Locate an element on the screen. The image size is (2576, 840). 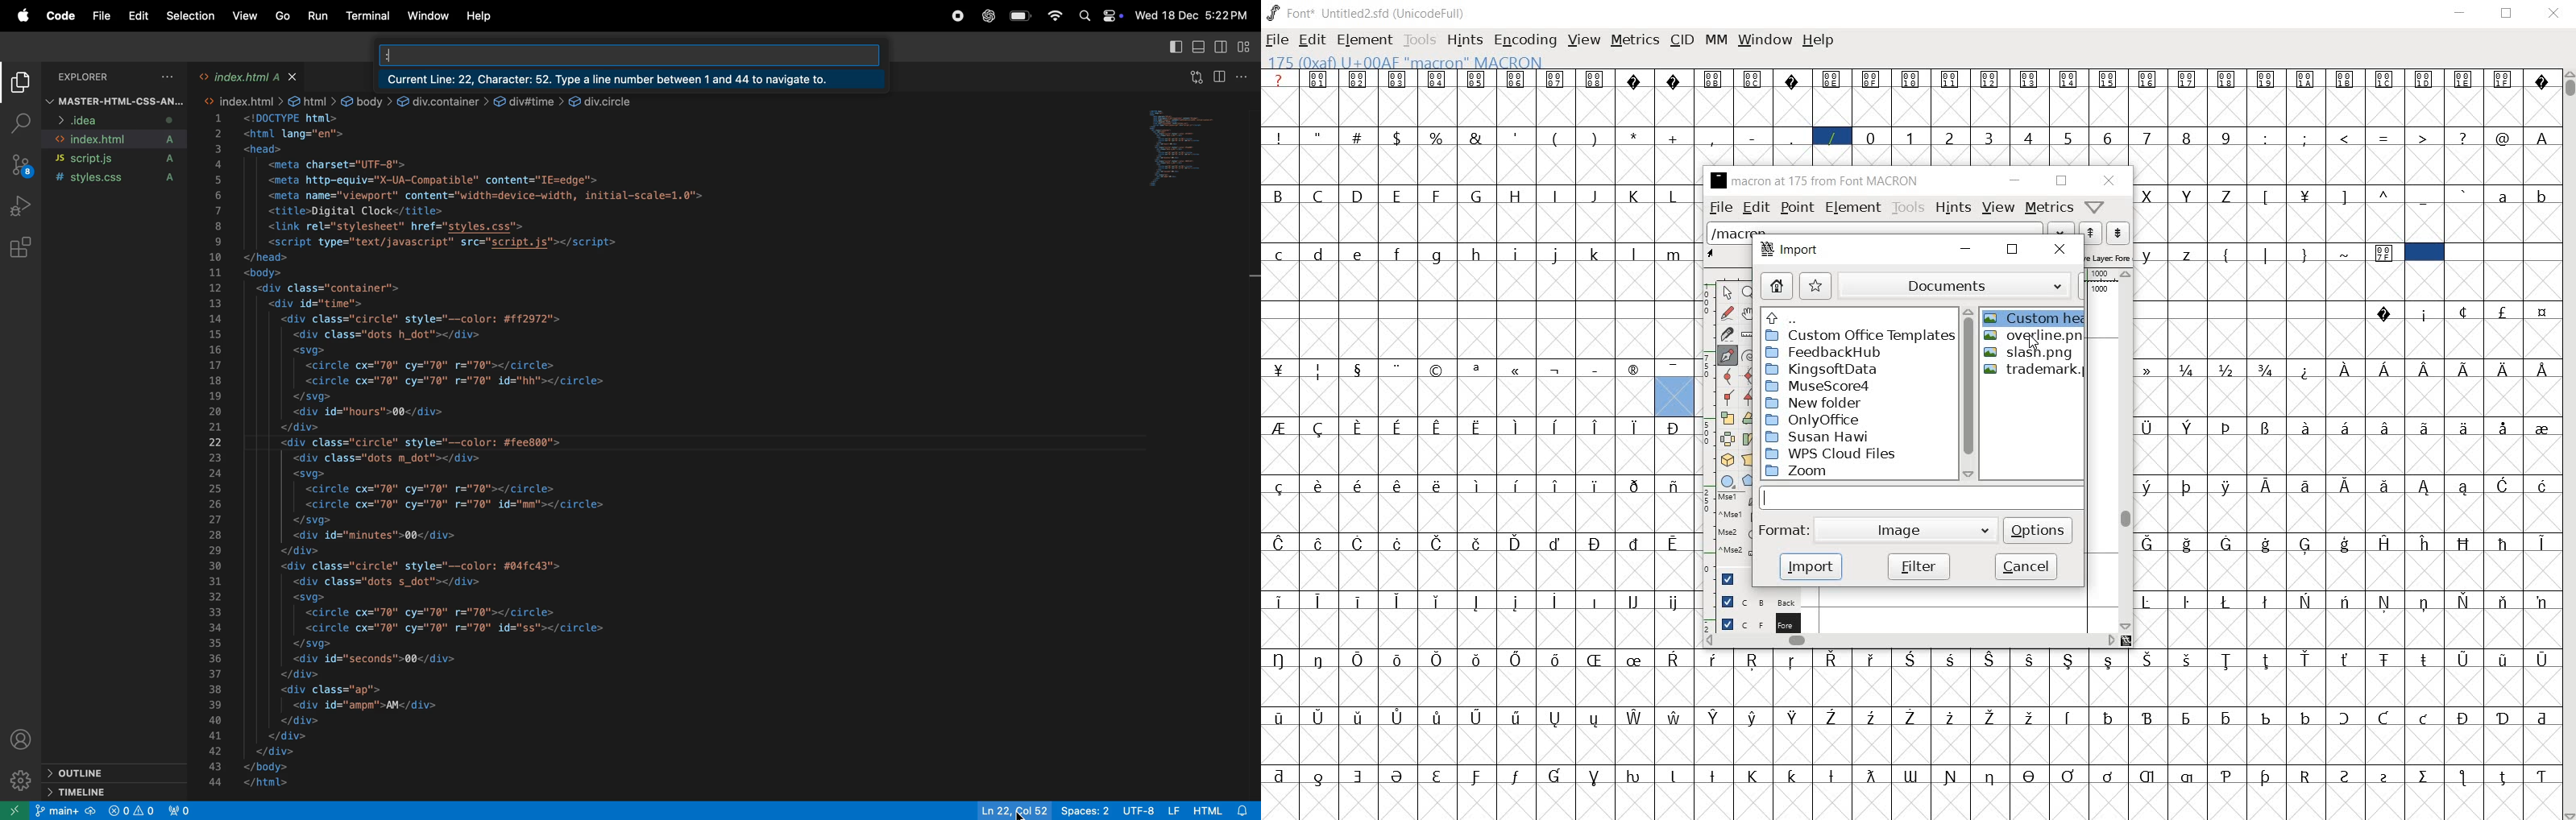
flip is located at coordinates (1727, 438).